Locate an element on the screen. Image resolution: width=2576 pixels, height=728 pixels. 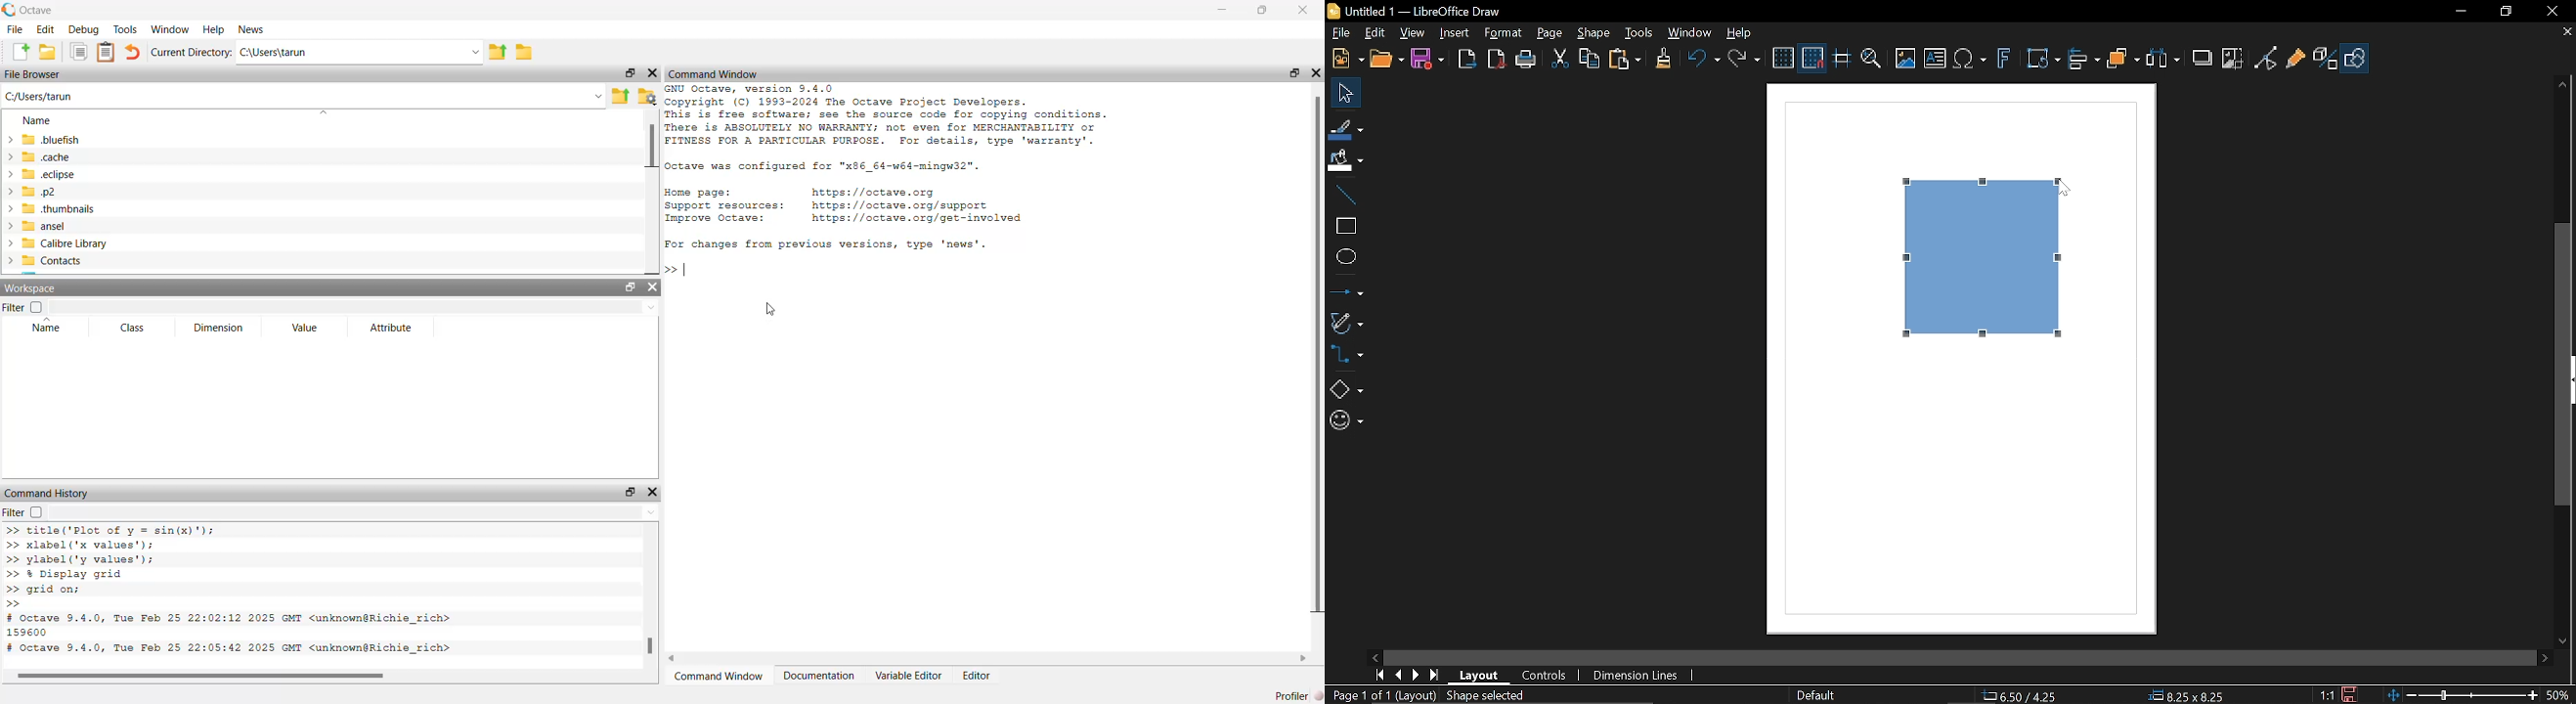
C:\Users\tarun is located at coordinates (360, 52).